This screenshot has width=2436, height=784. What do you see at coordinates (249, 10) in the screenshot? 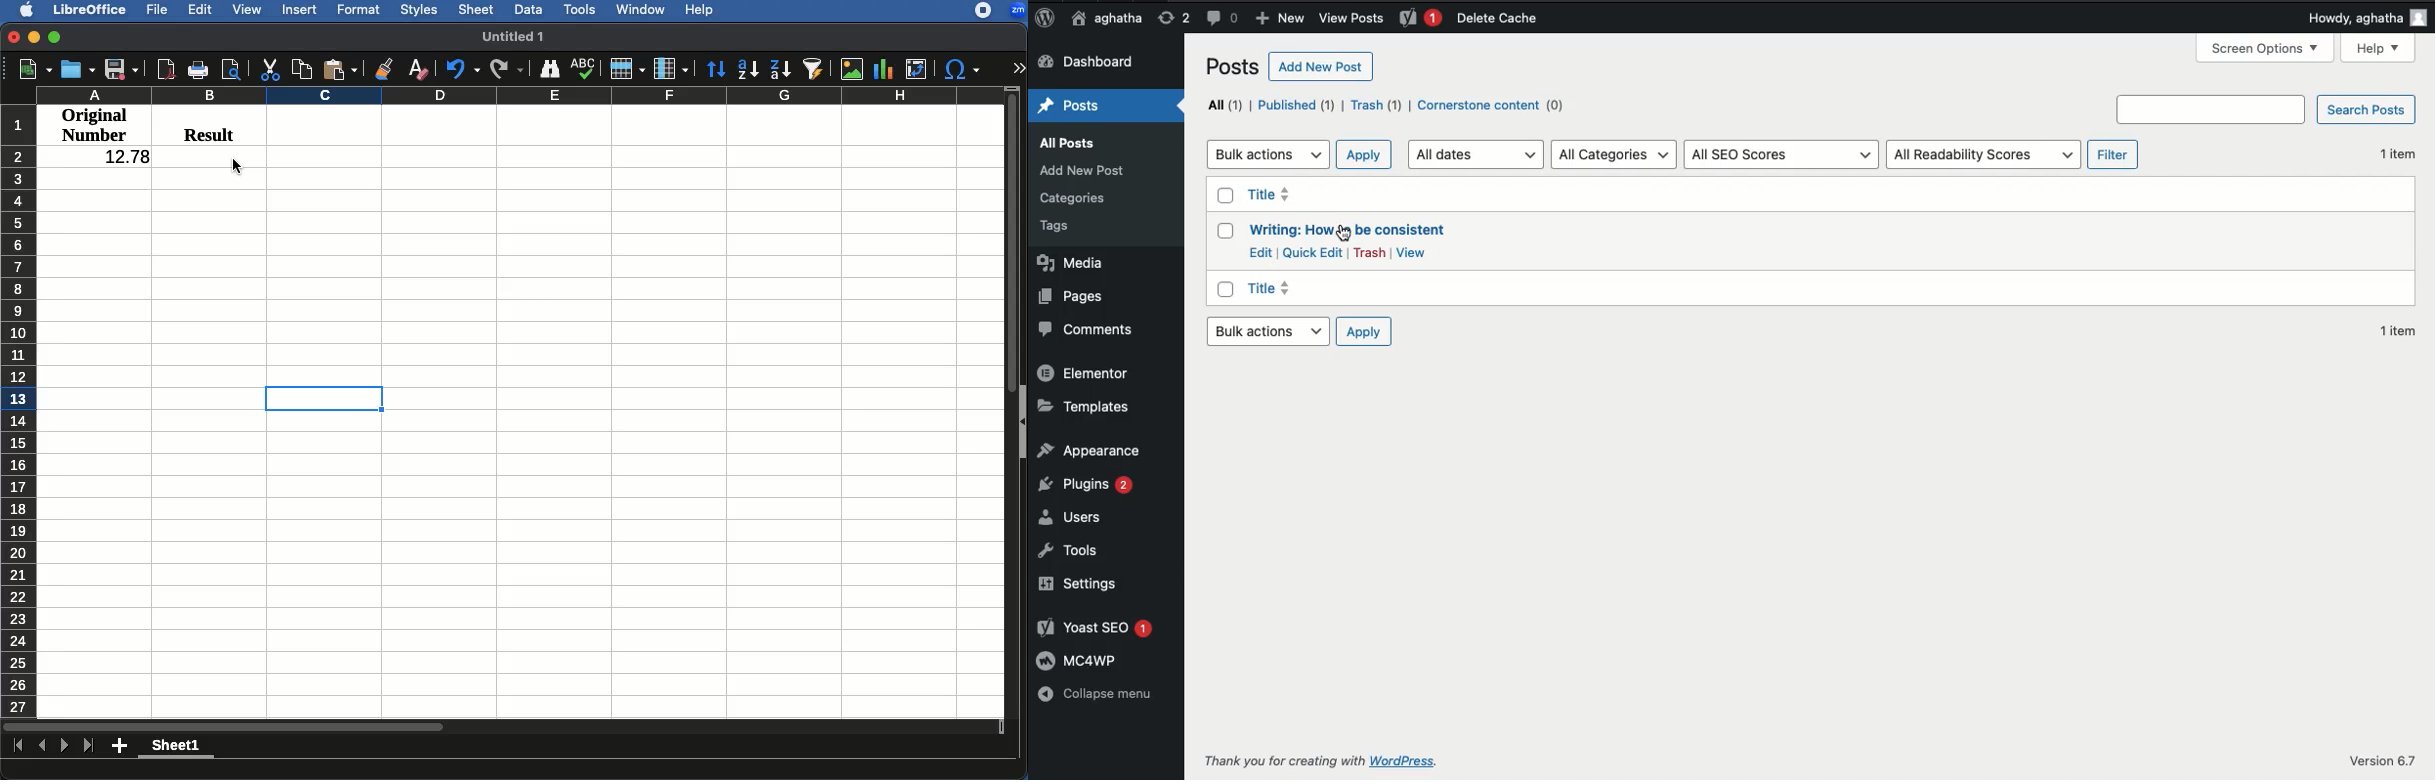
I see `View` at bounding box center [249, 10].